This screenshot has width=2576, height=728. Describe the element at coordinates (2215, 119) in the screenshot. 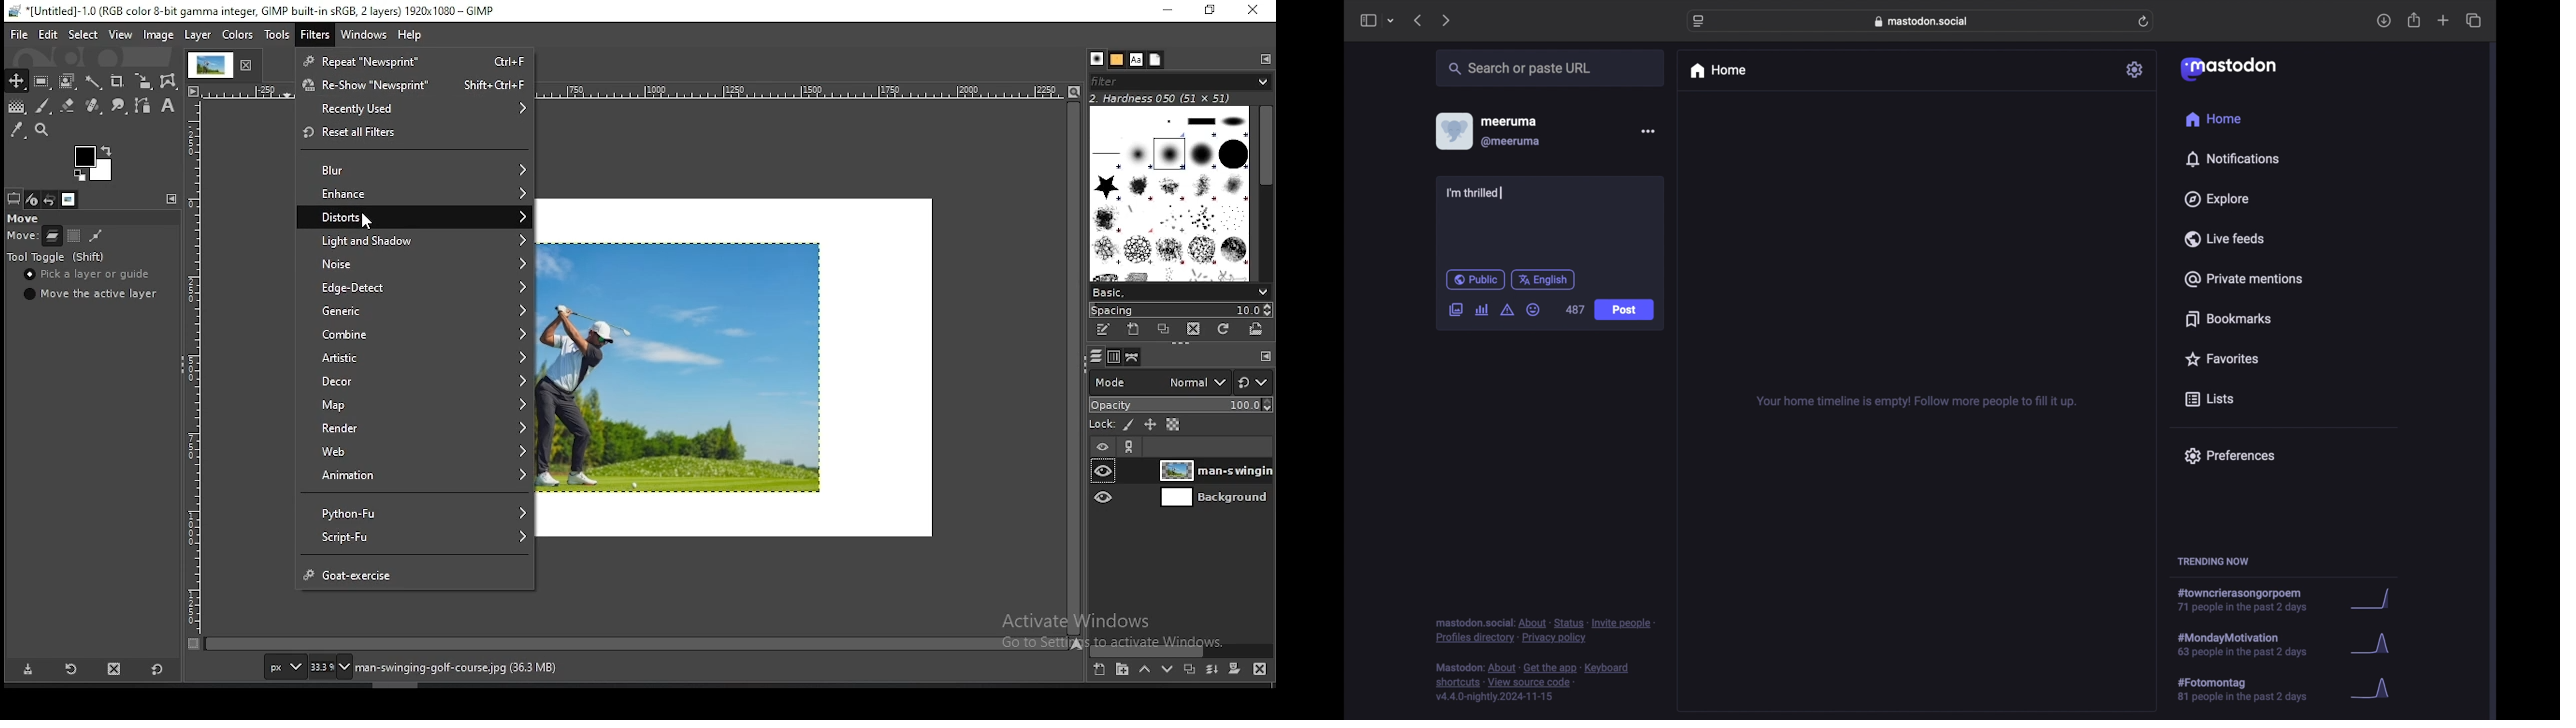

I see `home` at that location.